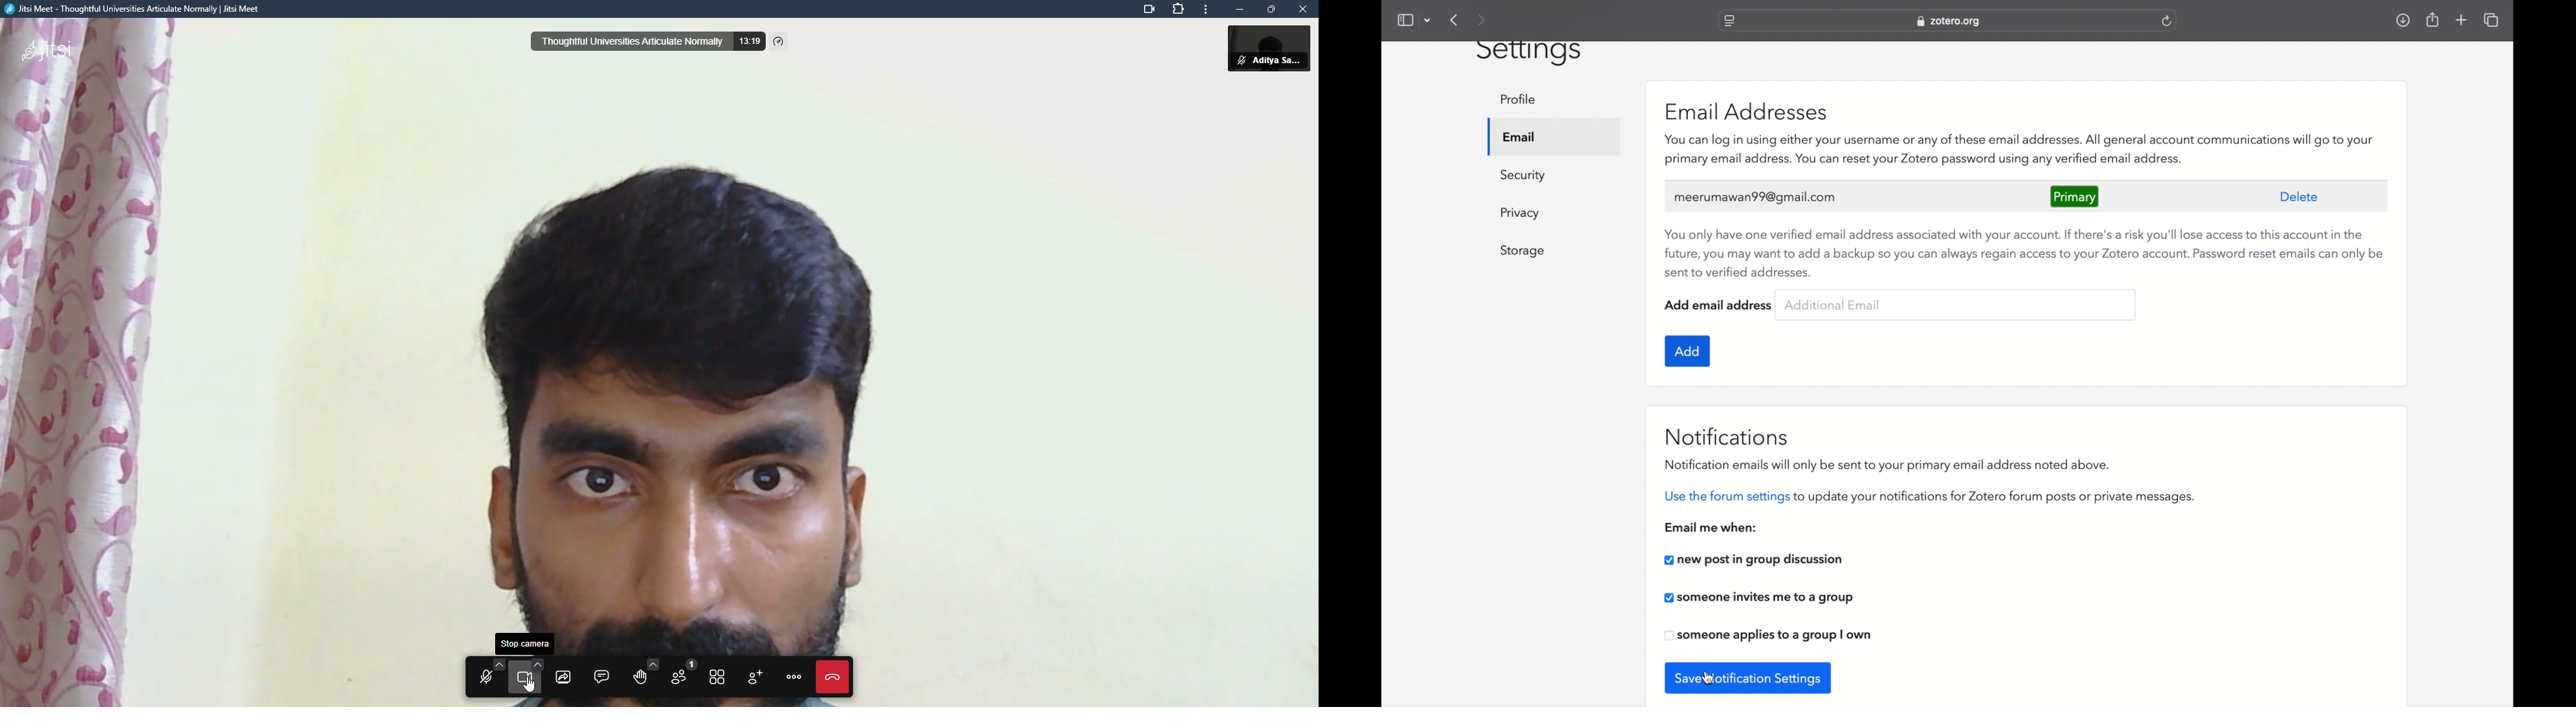 The width and height of the screenshot is (2576, 728). Describe the element at coordinates (1709, 528) in the screenshot. I see `email me when:` at that location.